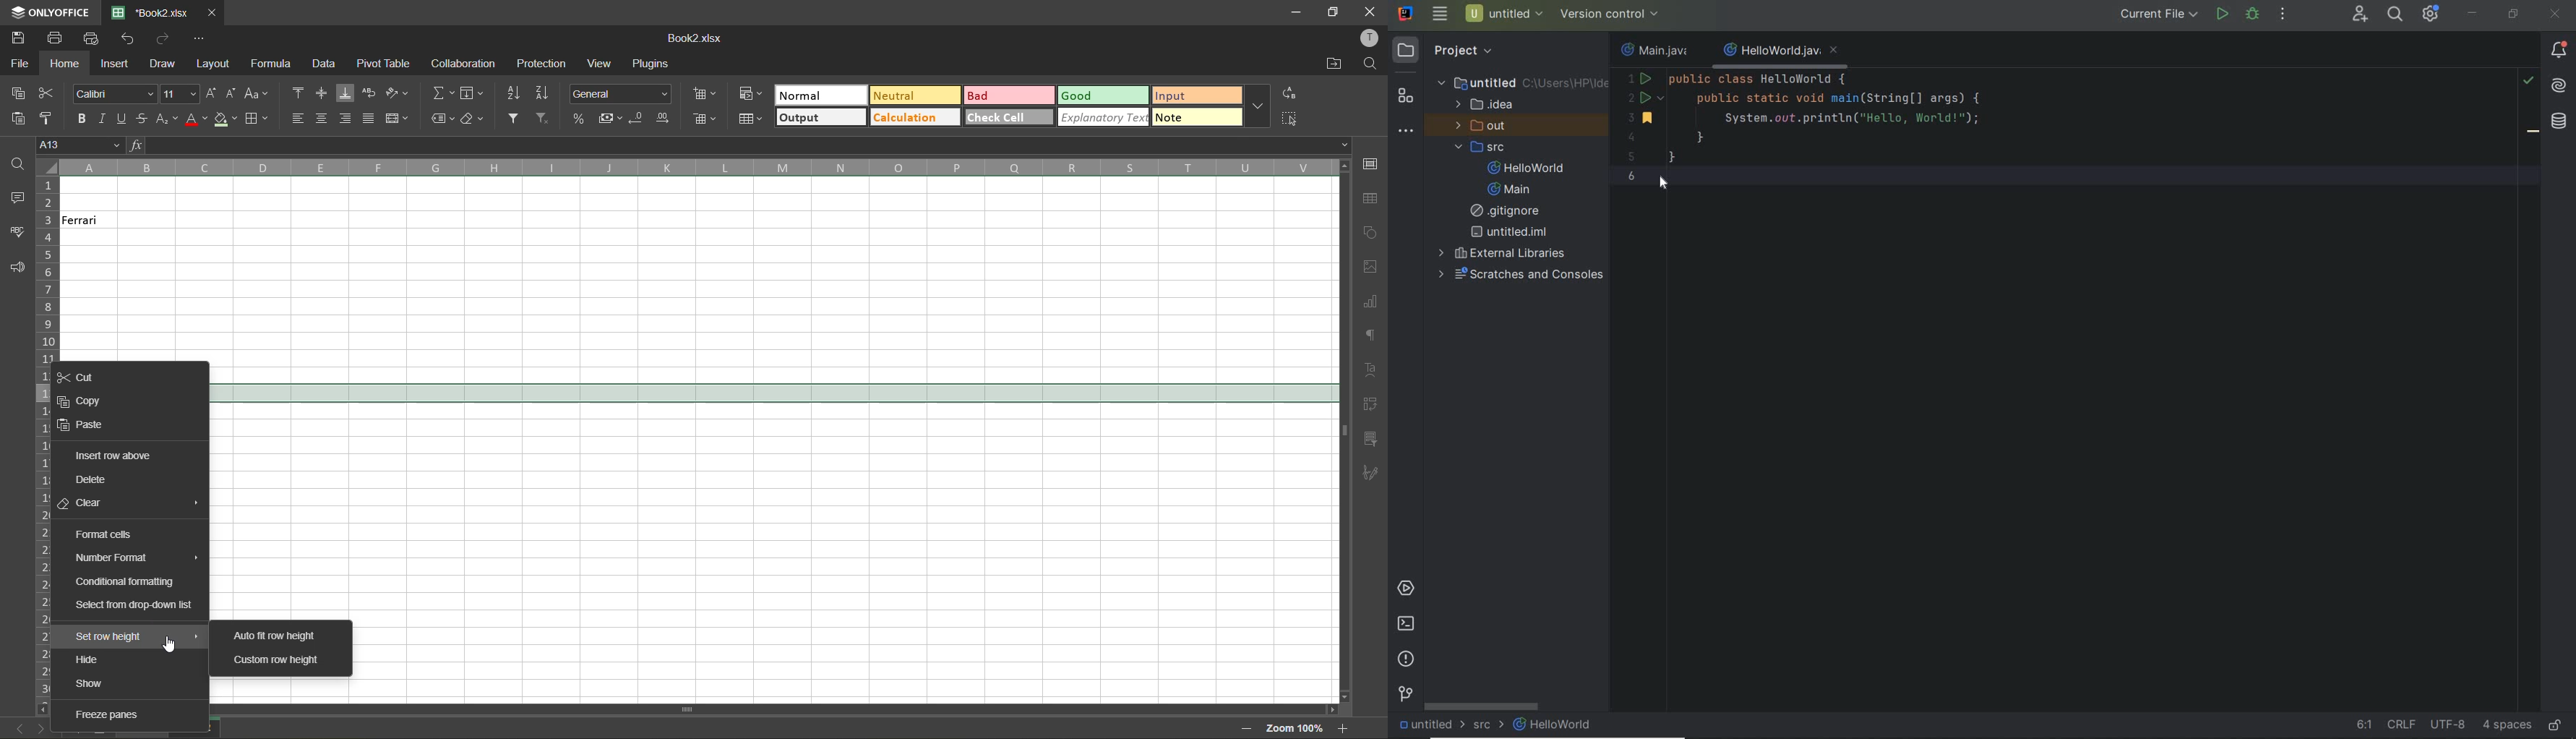  Describe the element at coordinates (520, 93) in the screenshot. I see `sort ascending` at that location.